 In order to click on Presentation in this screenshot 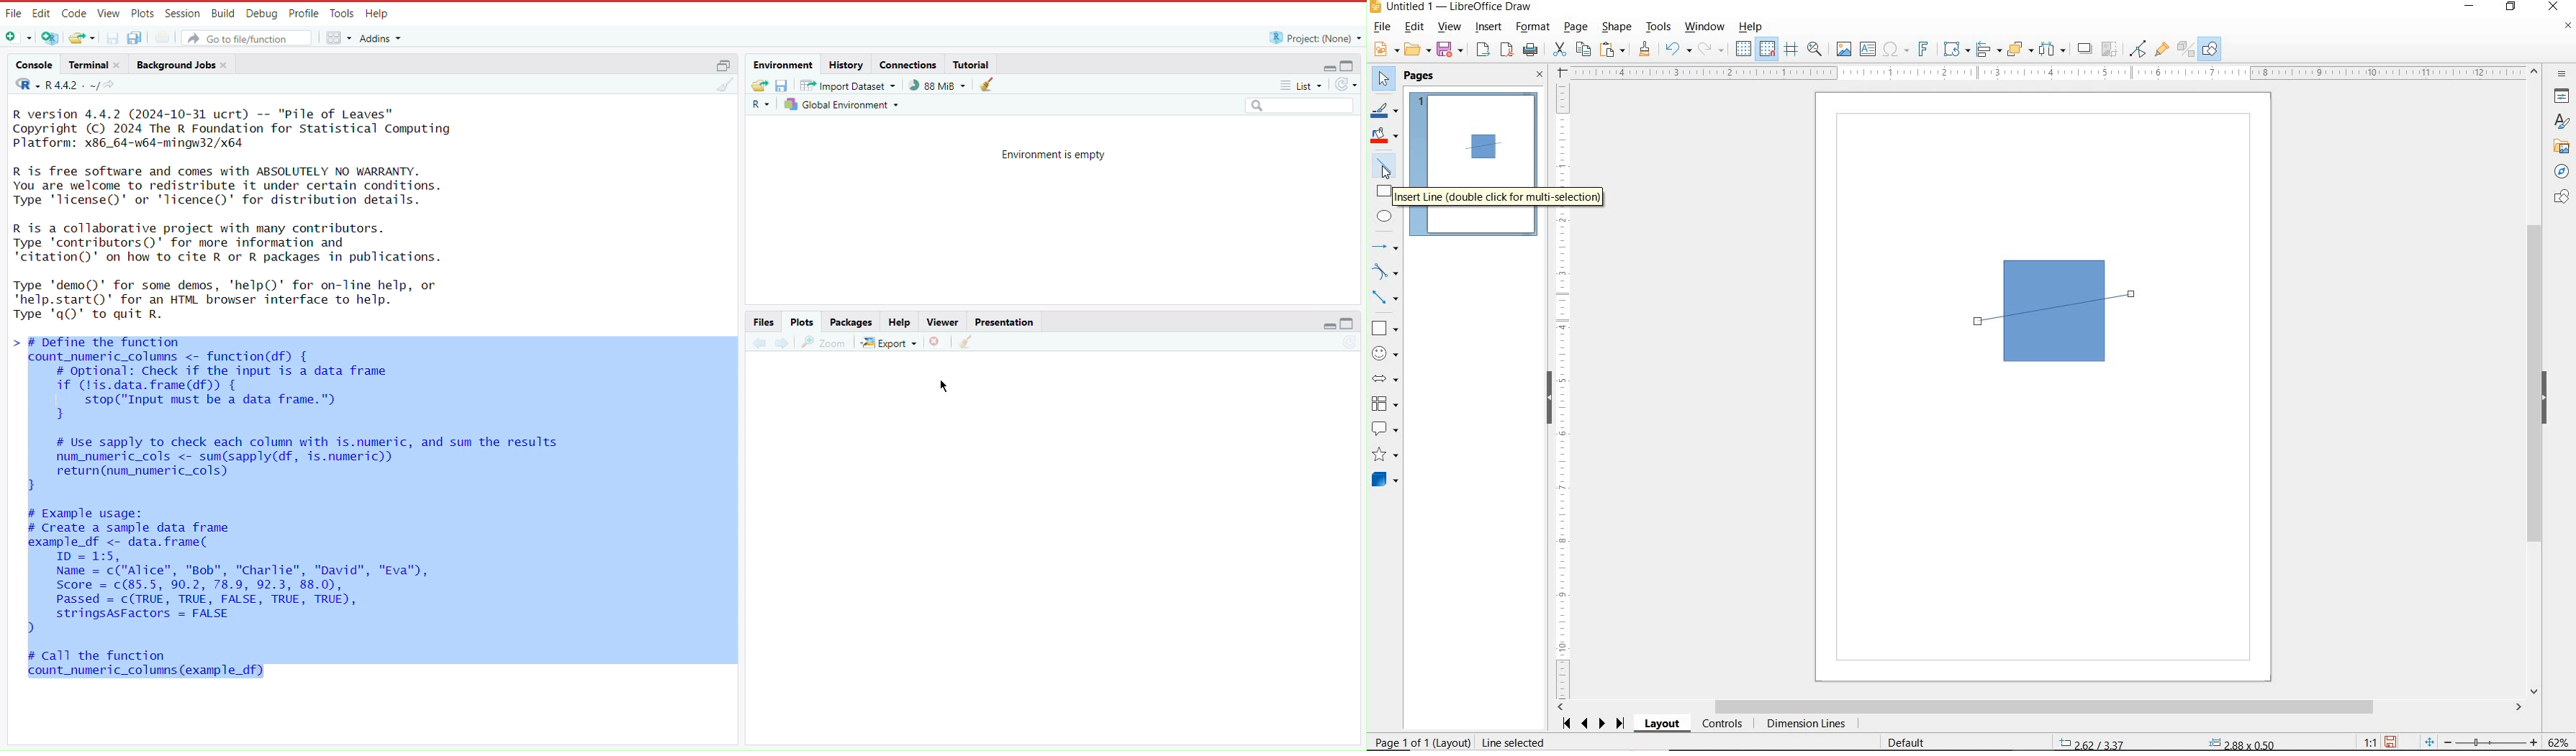, I will do `click(1005, 321)`.